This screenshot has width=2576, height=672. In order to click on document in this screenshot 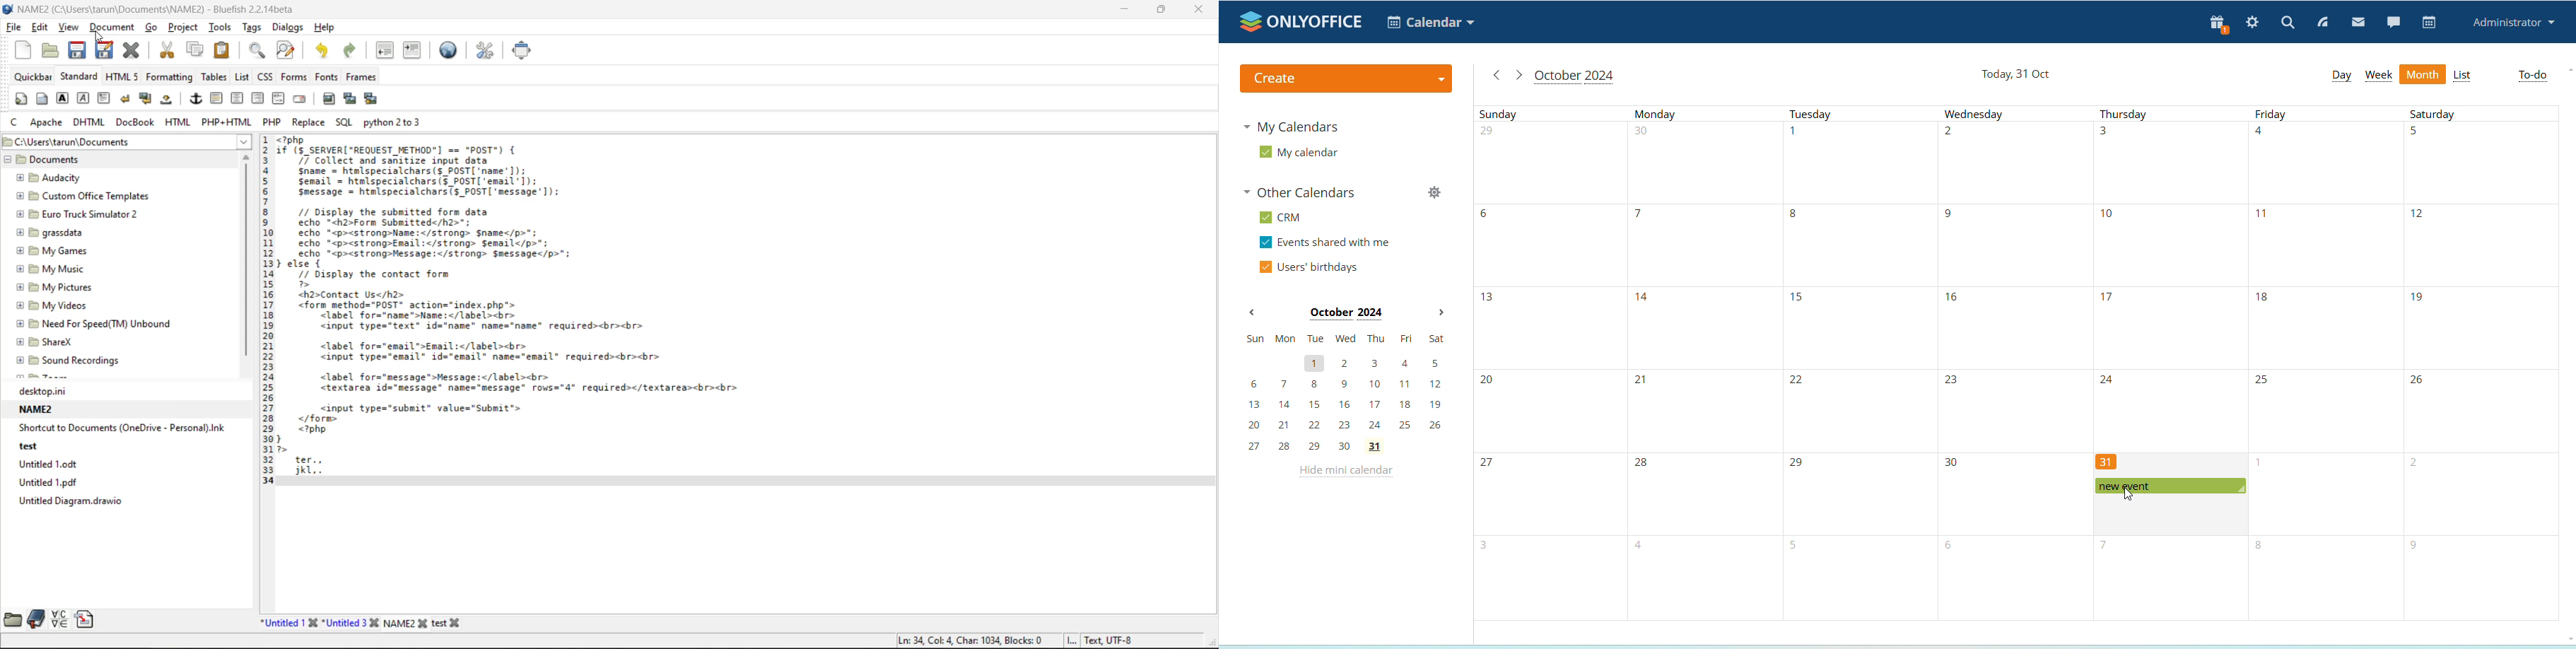, I will do `click(114, 28)`.